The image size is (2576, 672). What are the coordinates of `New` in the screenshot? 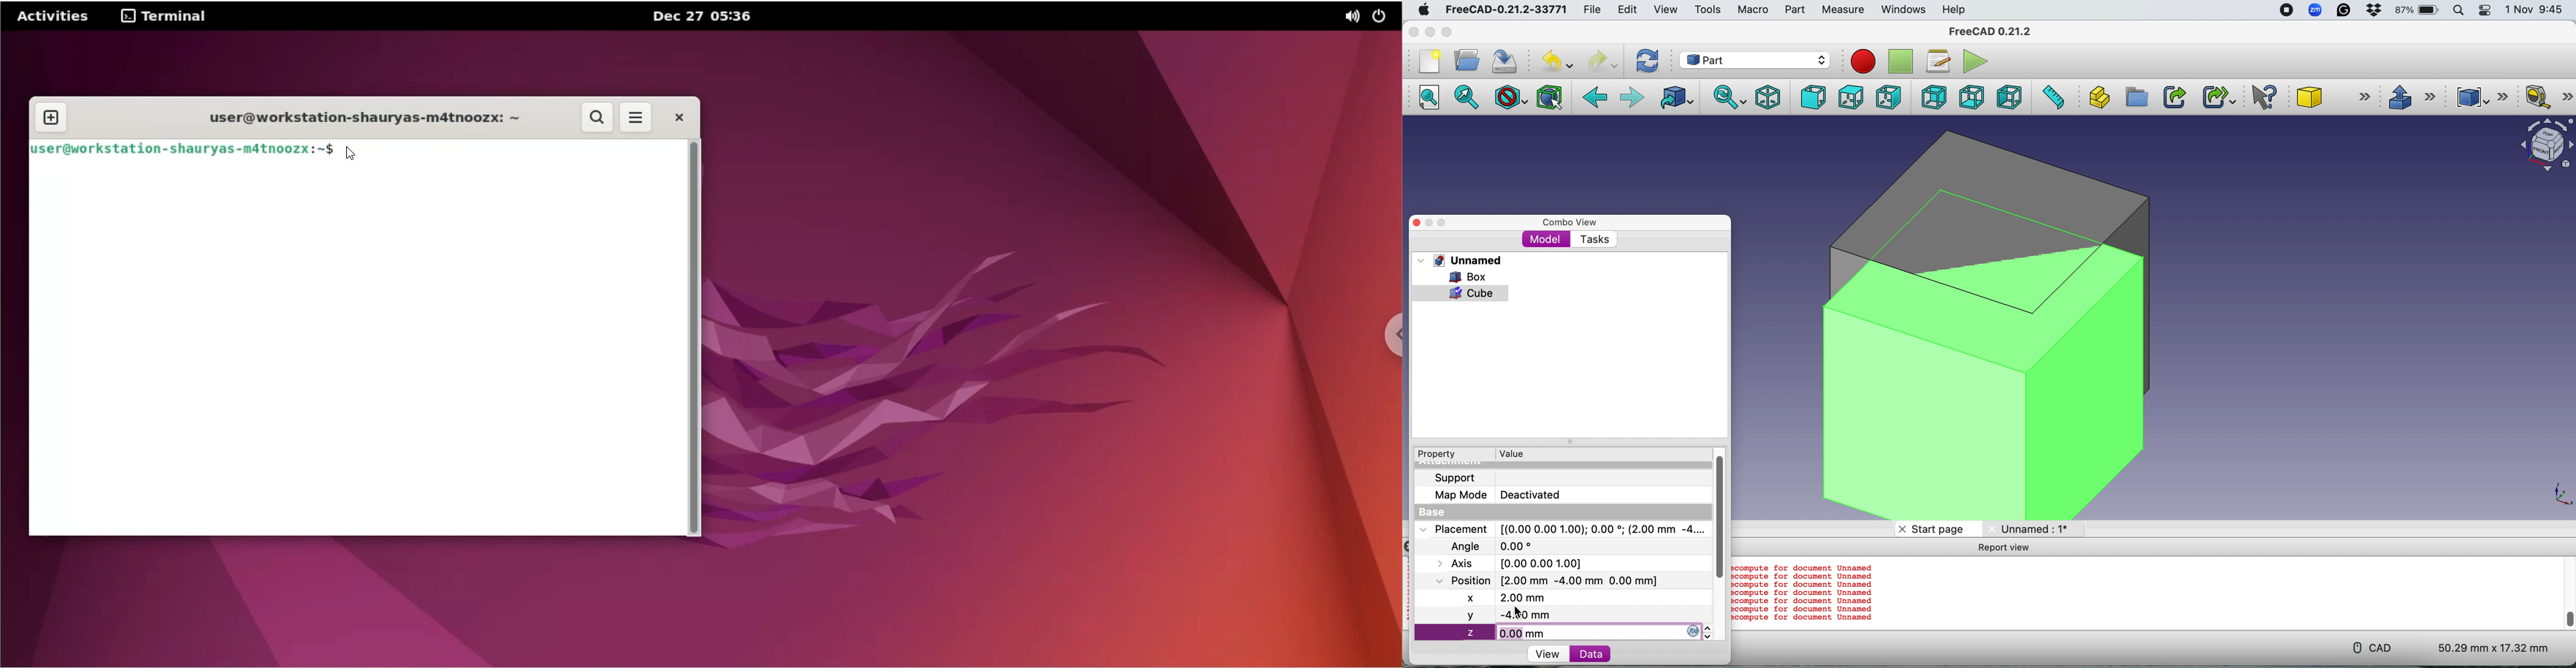 It's located at (1428, 62).